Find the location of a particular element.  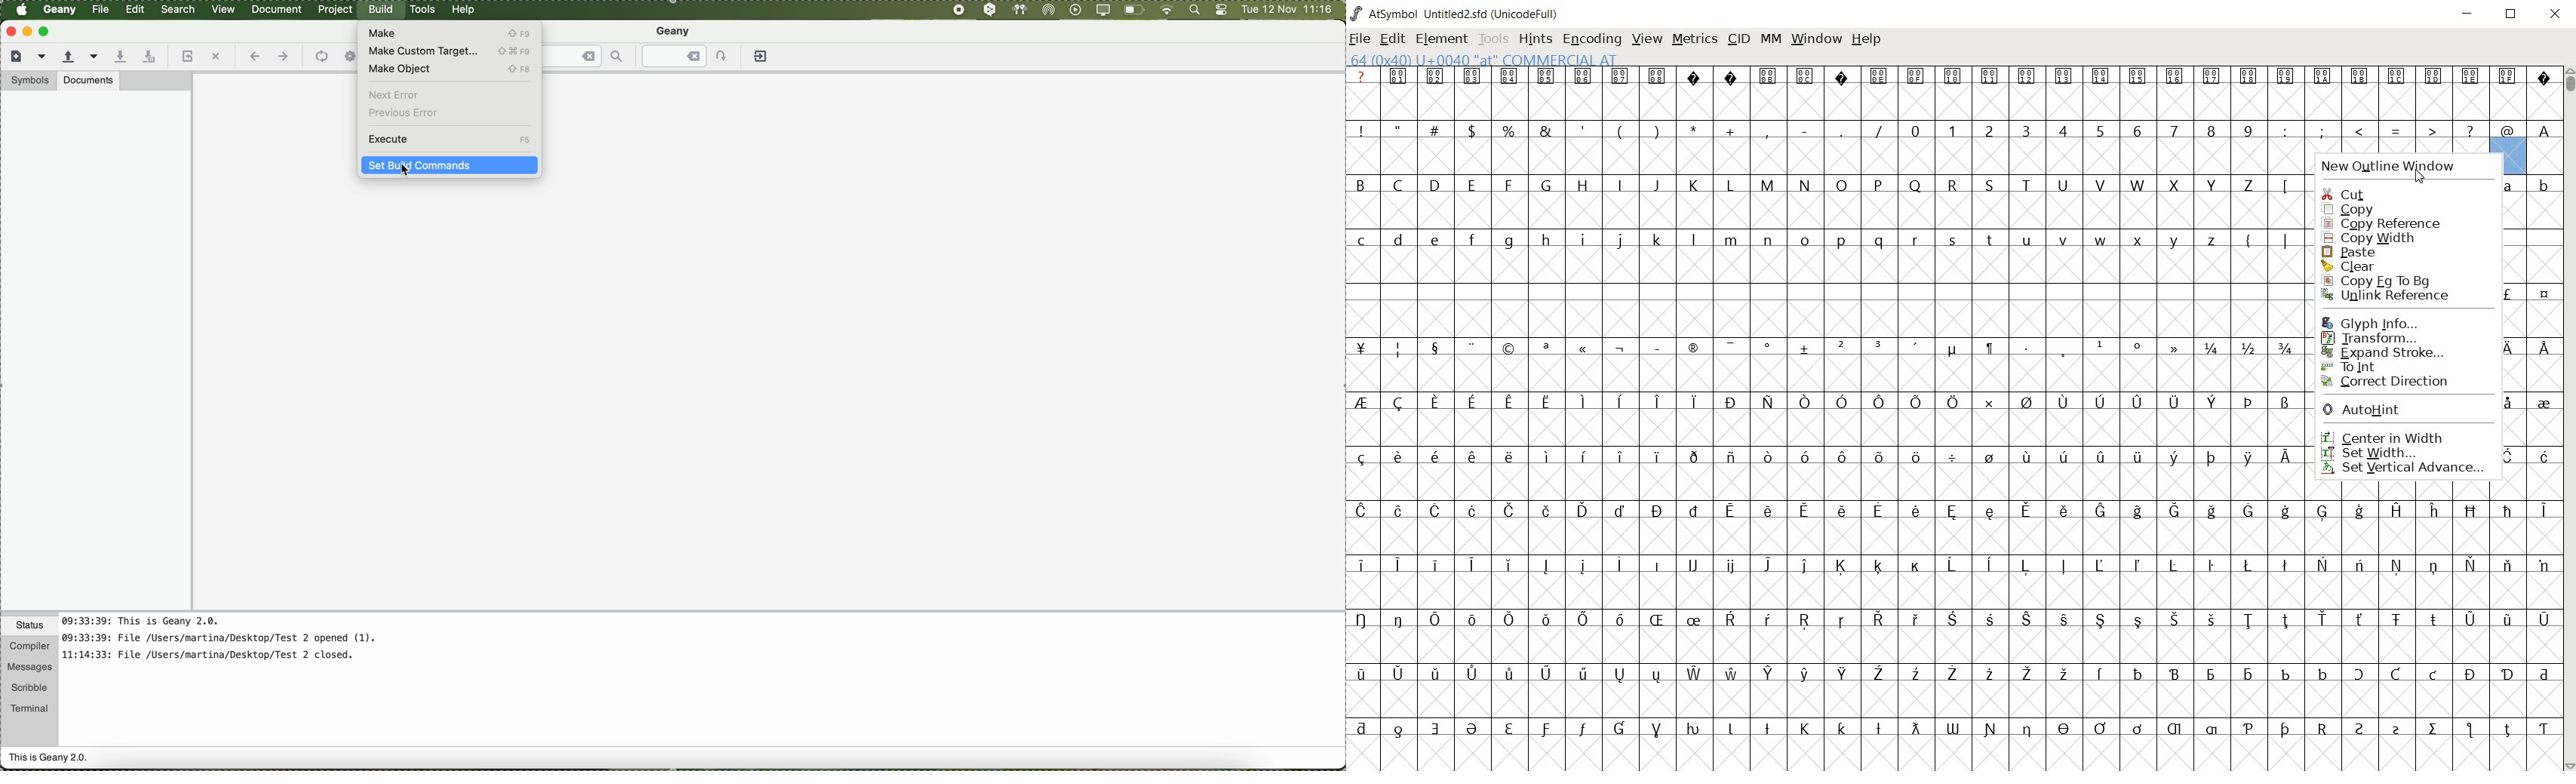

make is located at coordinates (447, 32).